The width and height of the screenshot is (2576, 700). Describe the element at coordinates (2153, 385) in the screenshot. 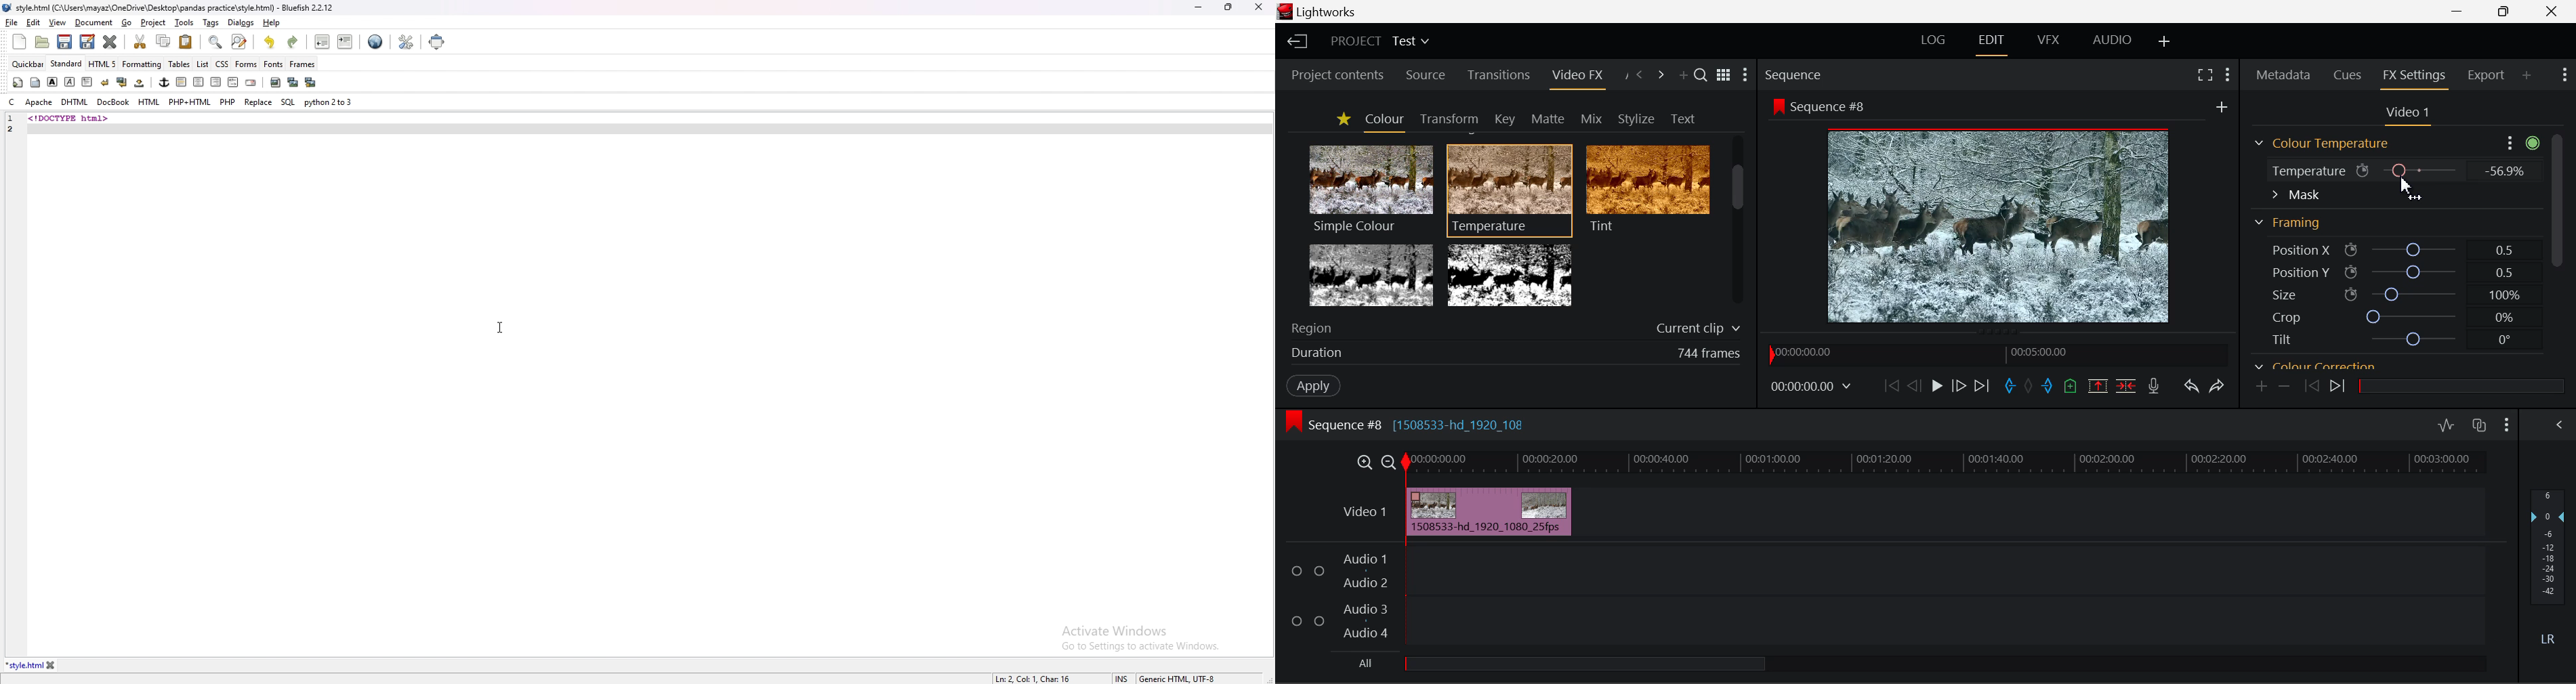

I see `Record Voiceover` at that location.